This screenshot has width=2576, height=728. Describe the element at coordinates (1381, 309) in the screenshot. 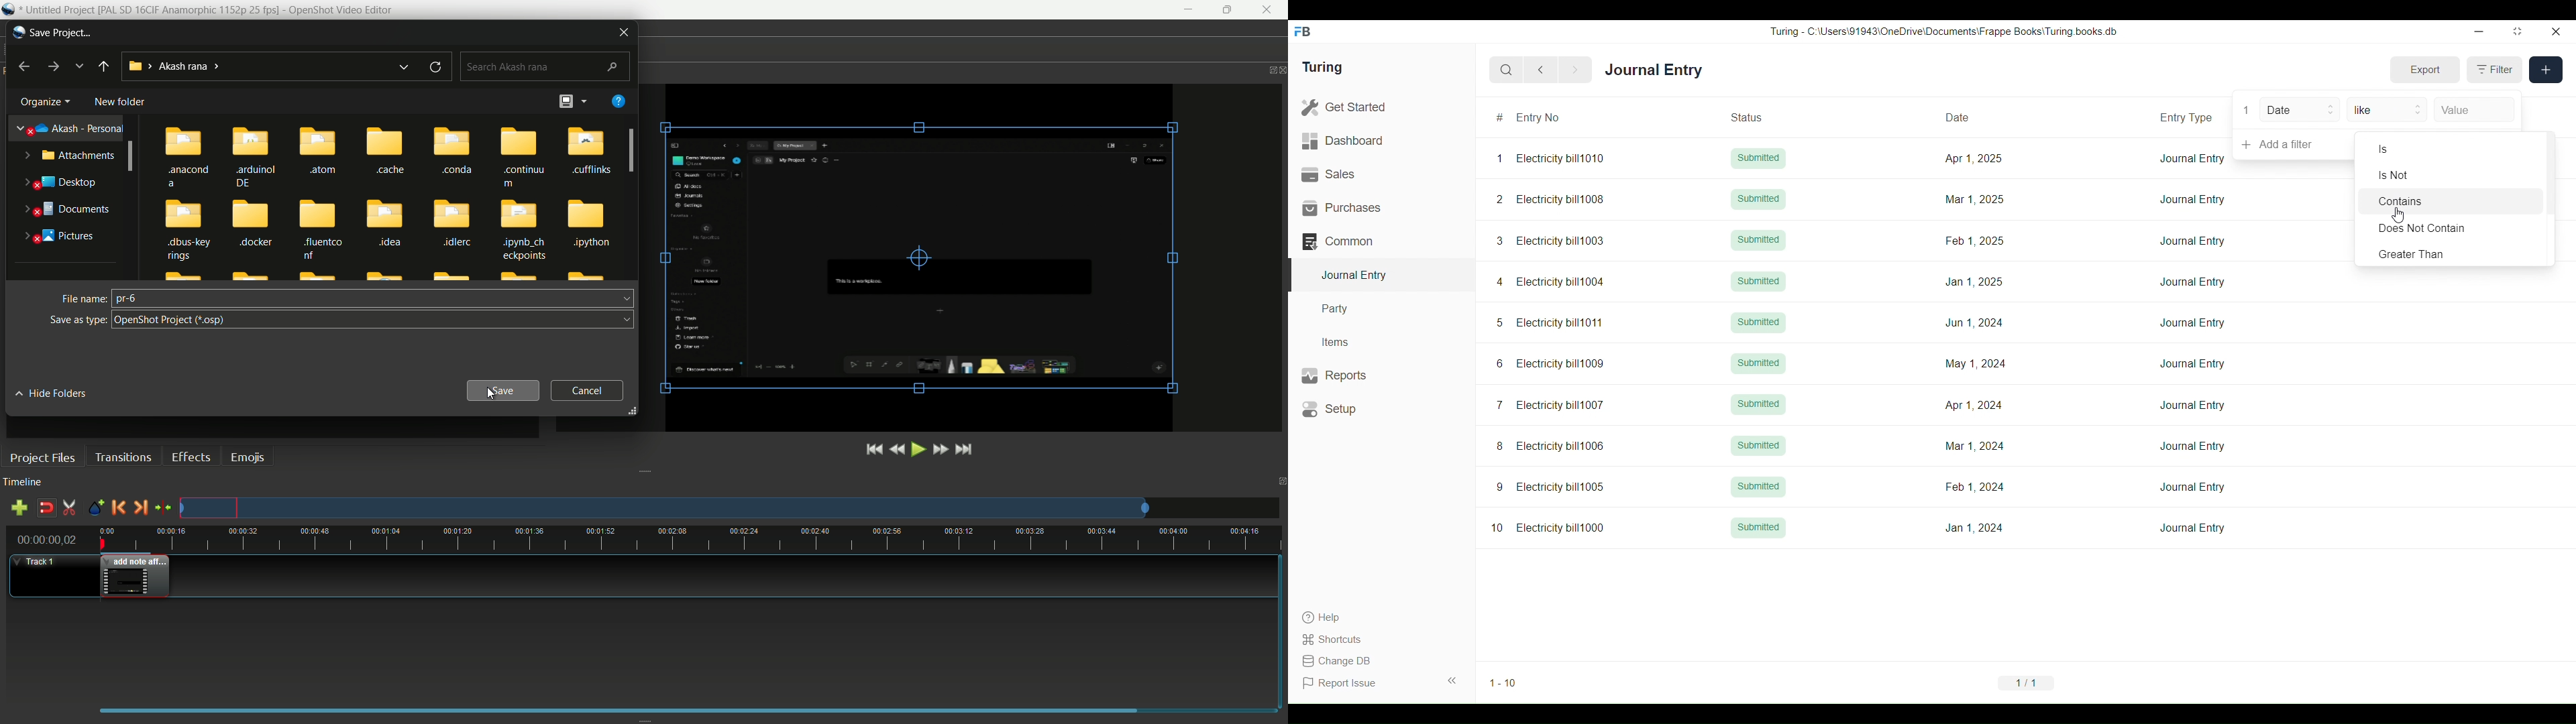

I see `Party` at that location.